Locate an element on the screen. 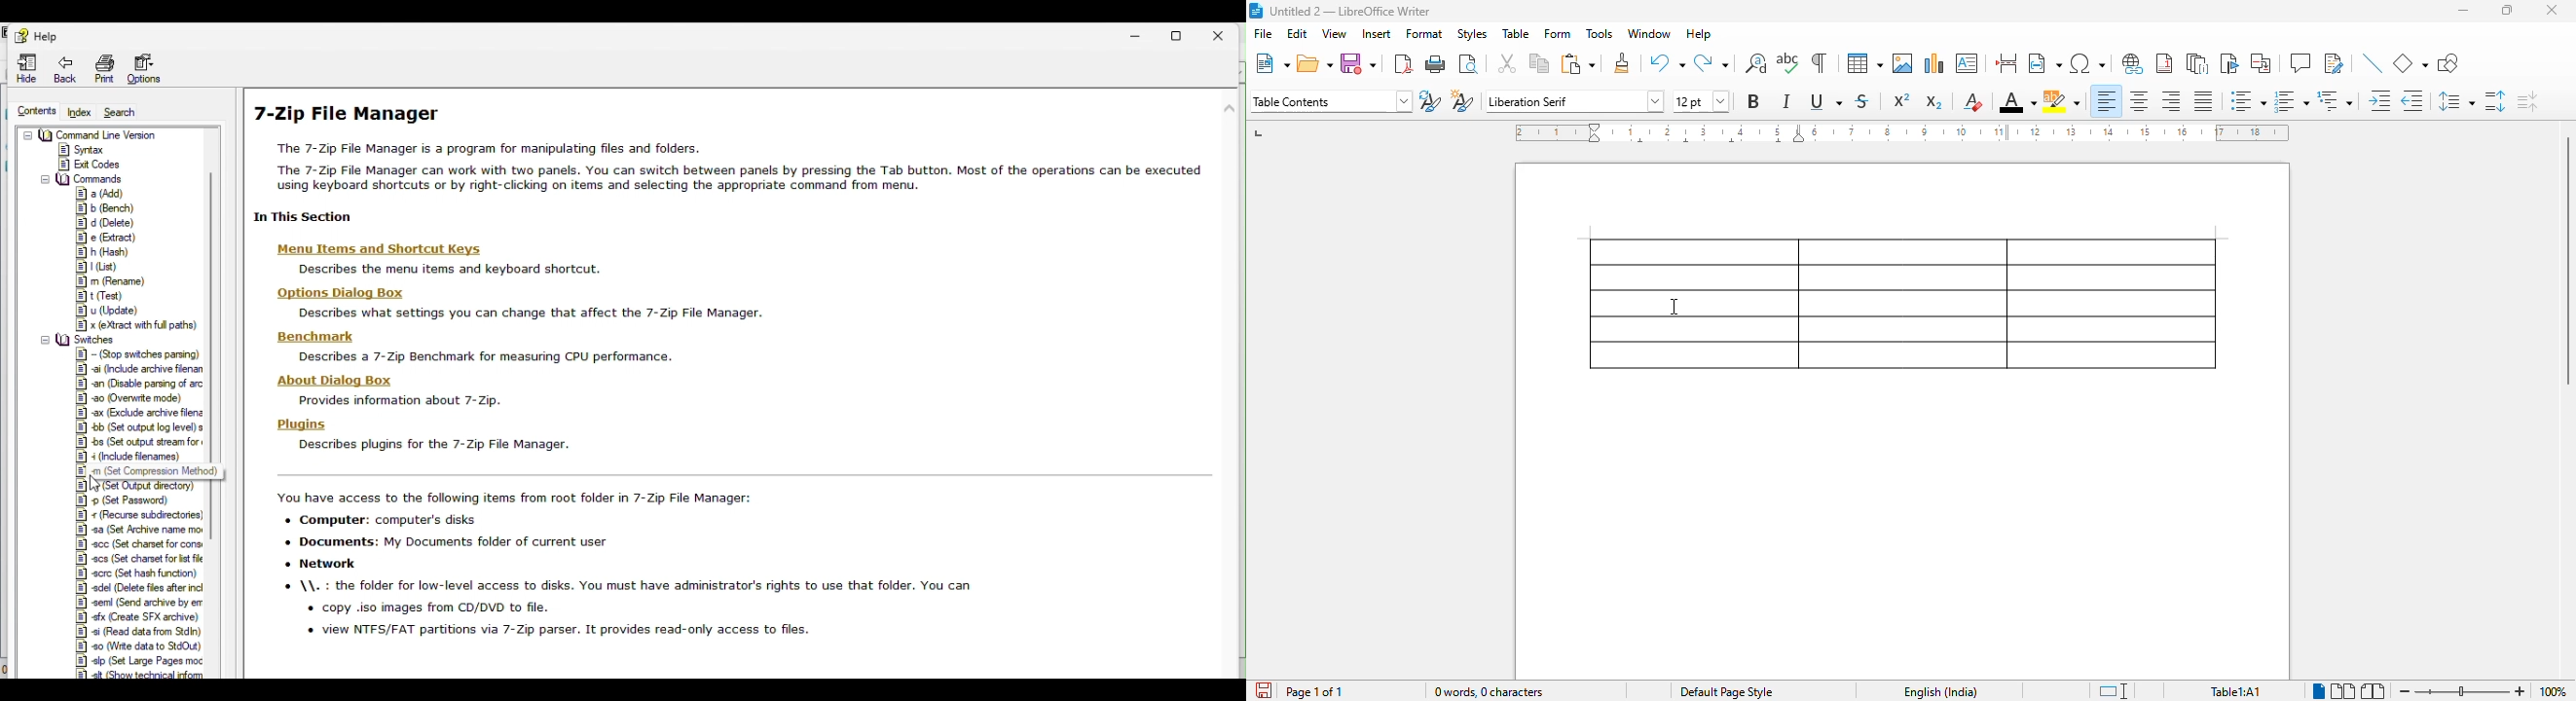 The width and height of the screenshot is (2576, 728). default page style is located at coordinates (1727, 692).